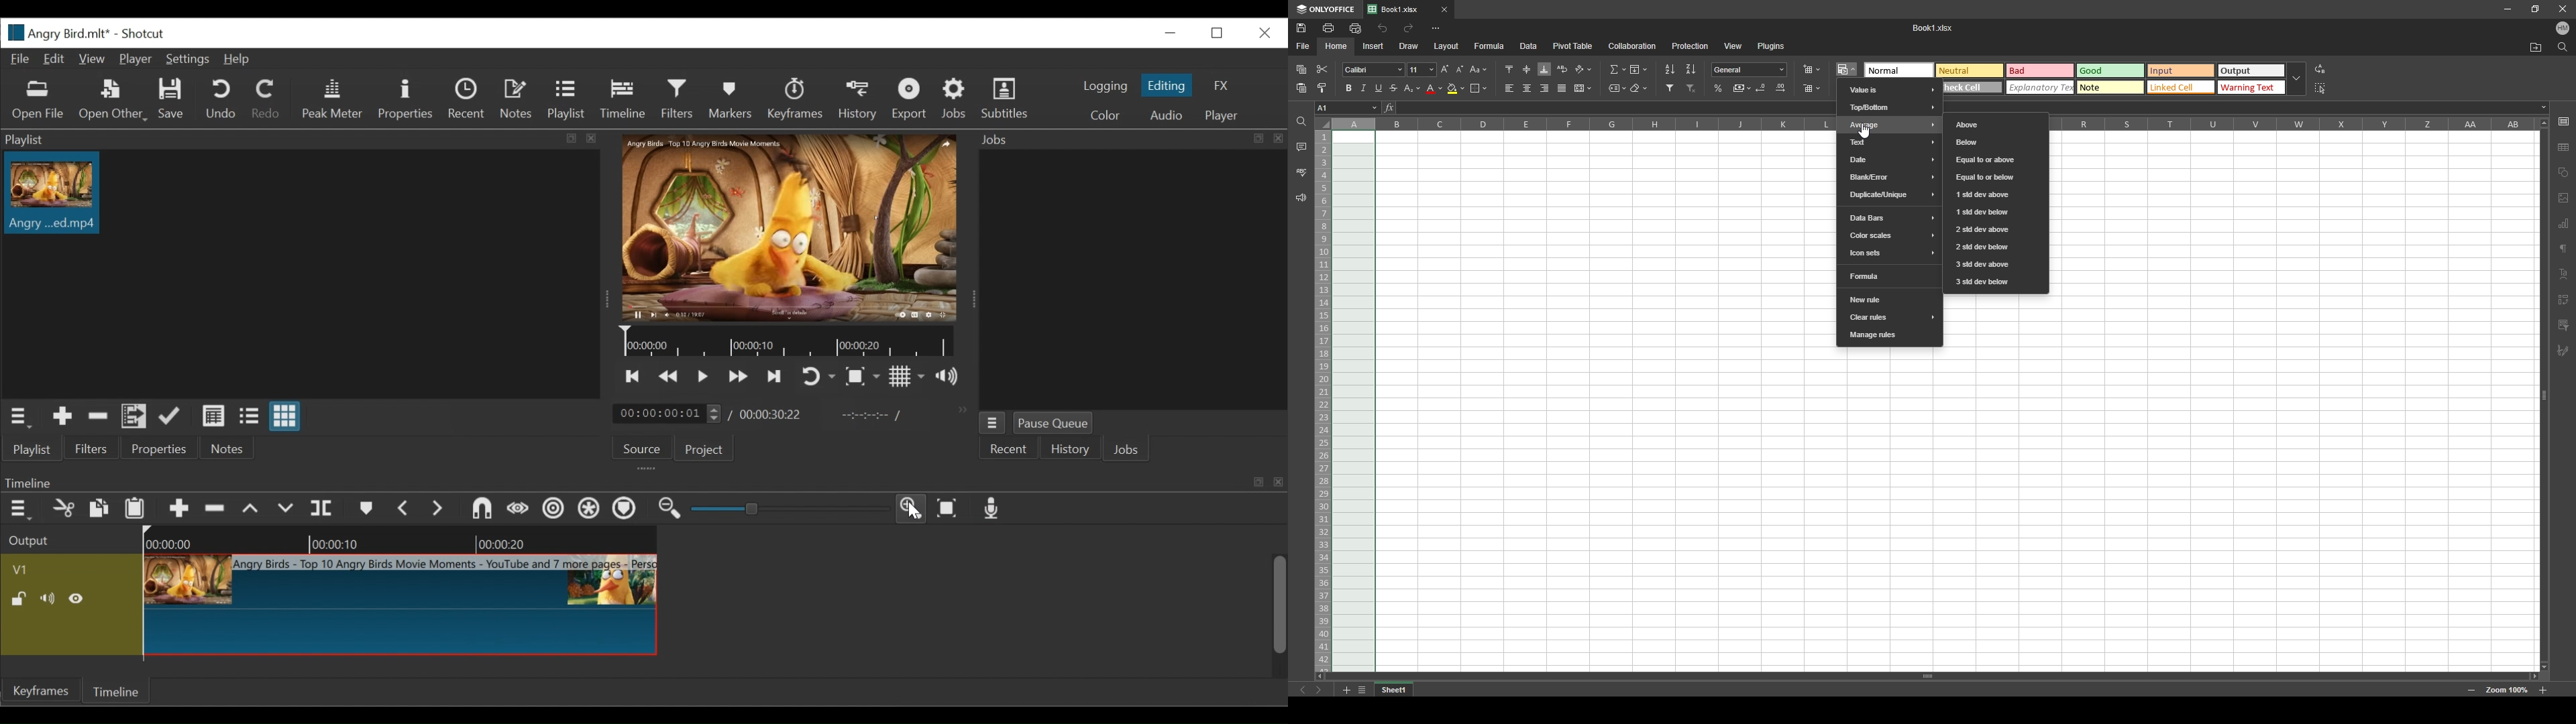  I want to click on Restore, so click(1216, 33).